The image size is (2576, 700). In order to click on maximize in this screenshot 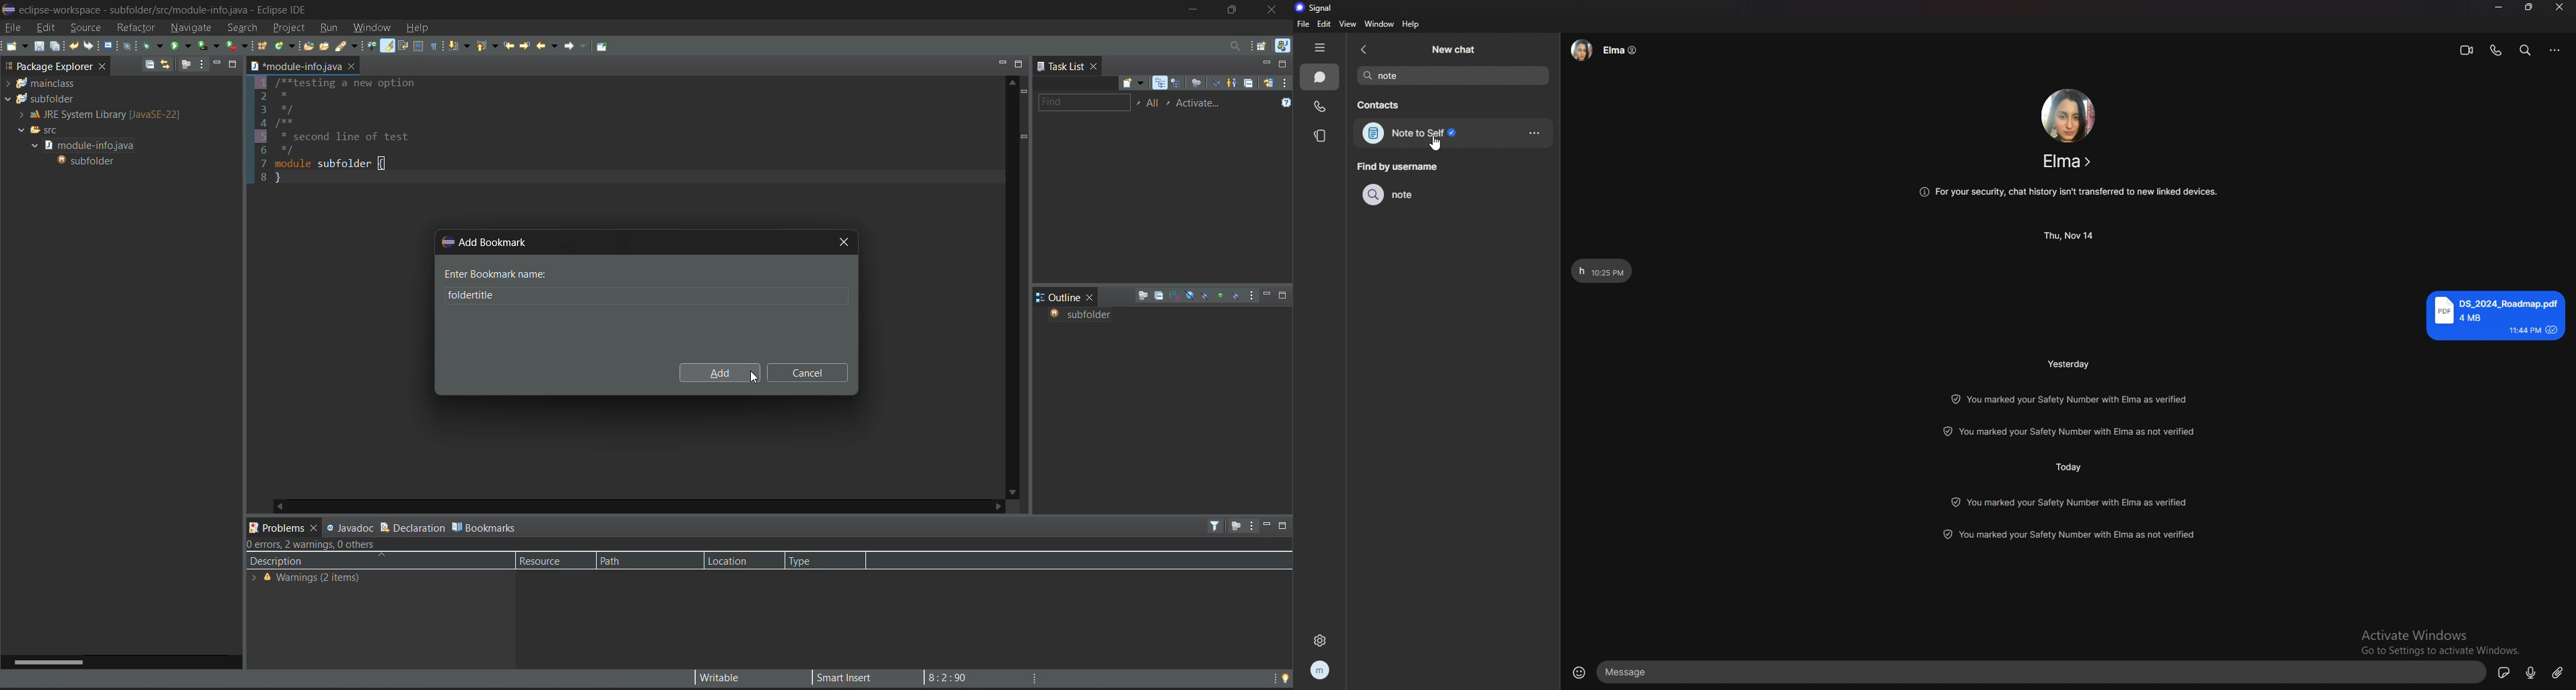, I will do `click(1284, 64)`.